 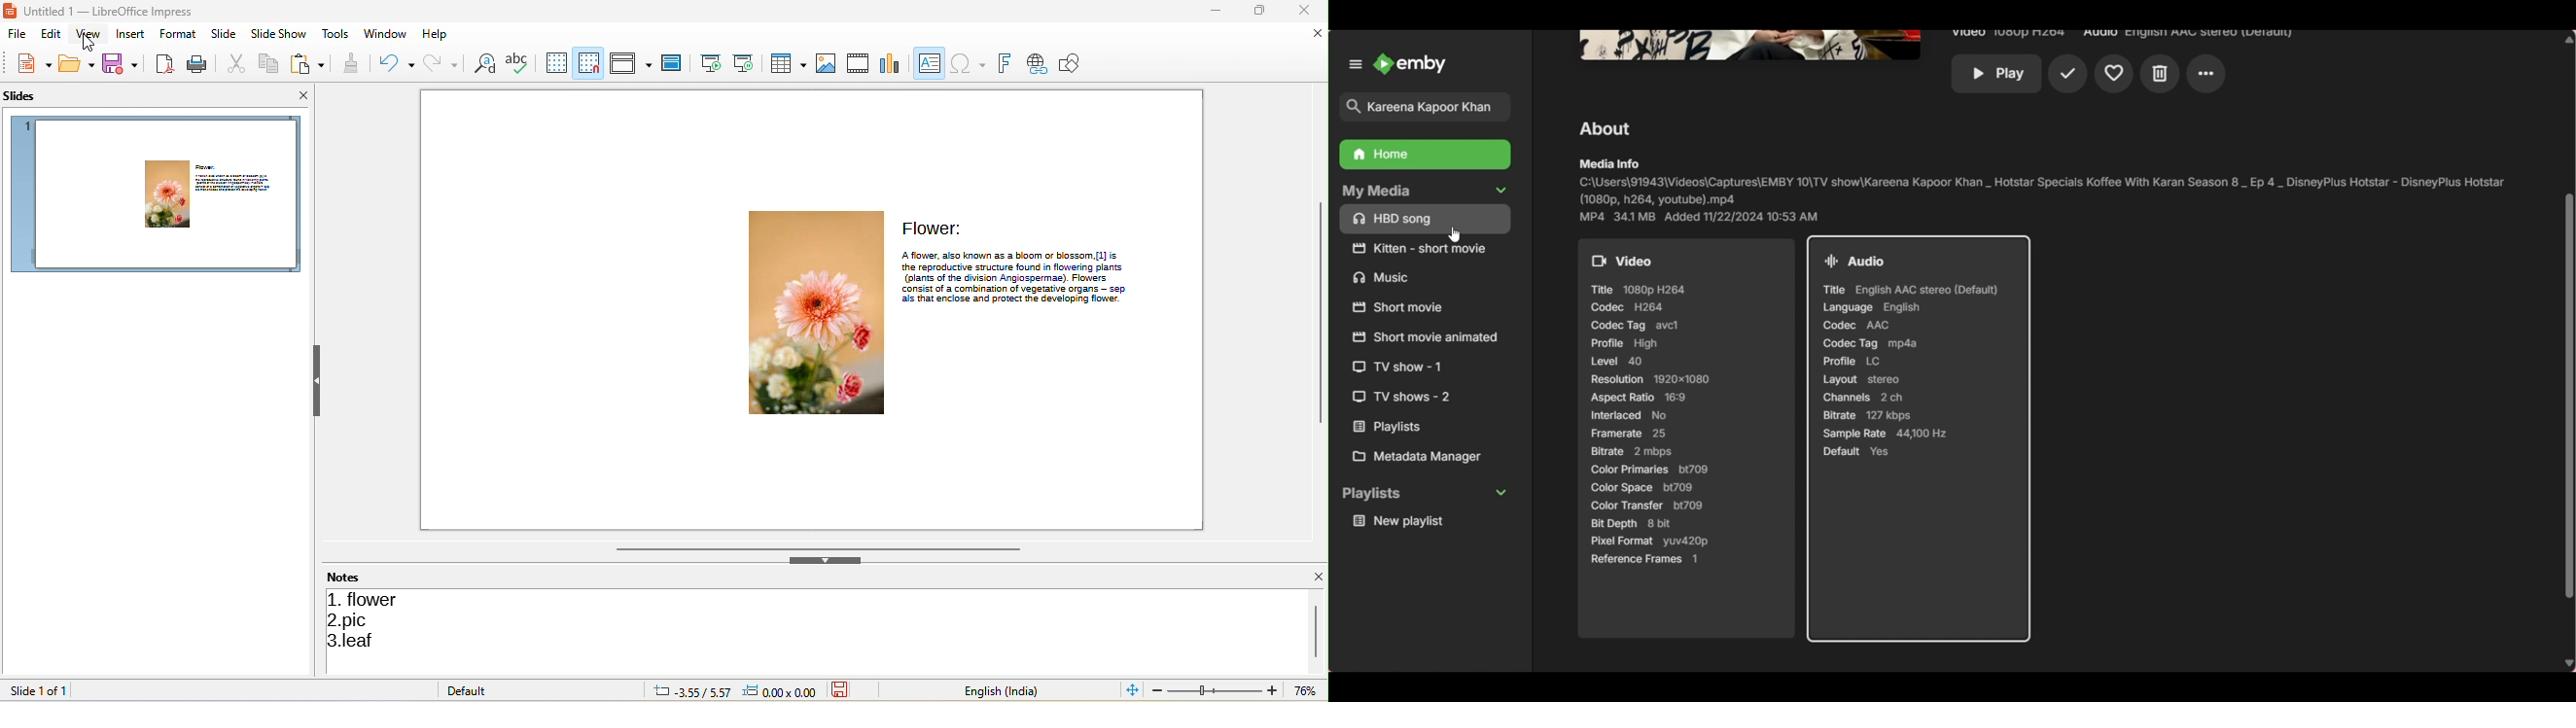 I want to click on tools, so click(x=335, y=35).